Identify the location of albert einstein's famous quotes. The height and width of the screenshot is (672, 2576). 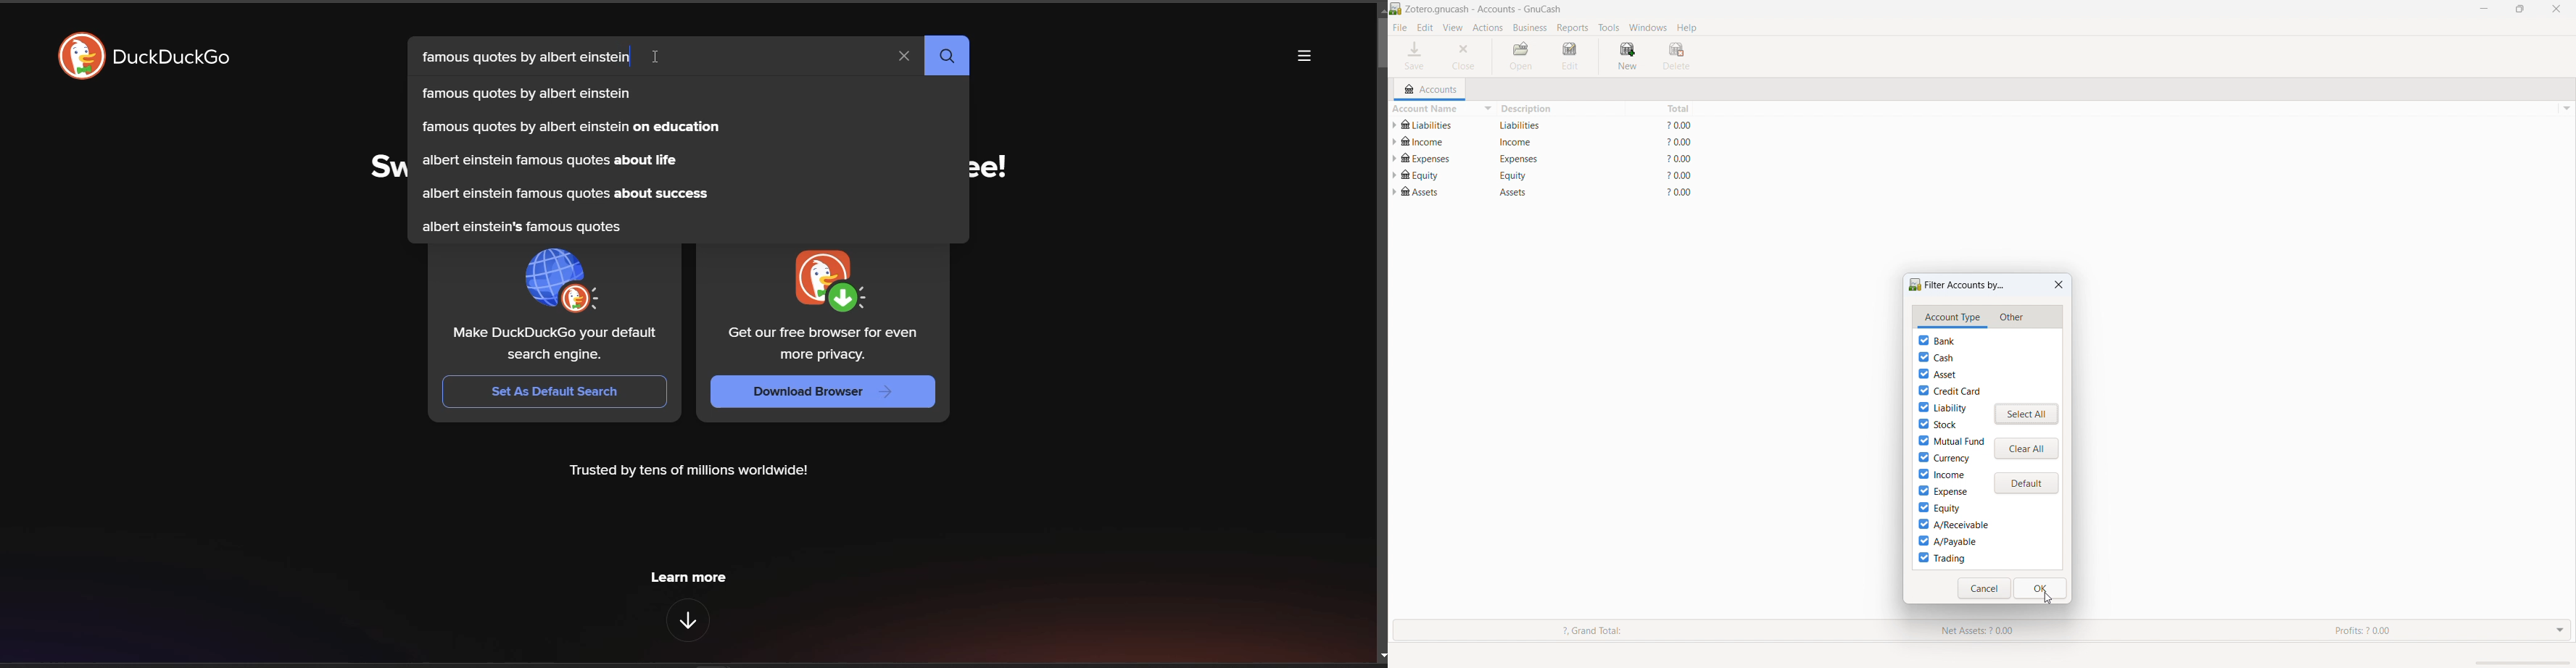
(519, 227).